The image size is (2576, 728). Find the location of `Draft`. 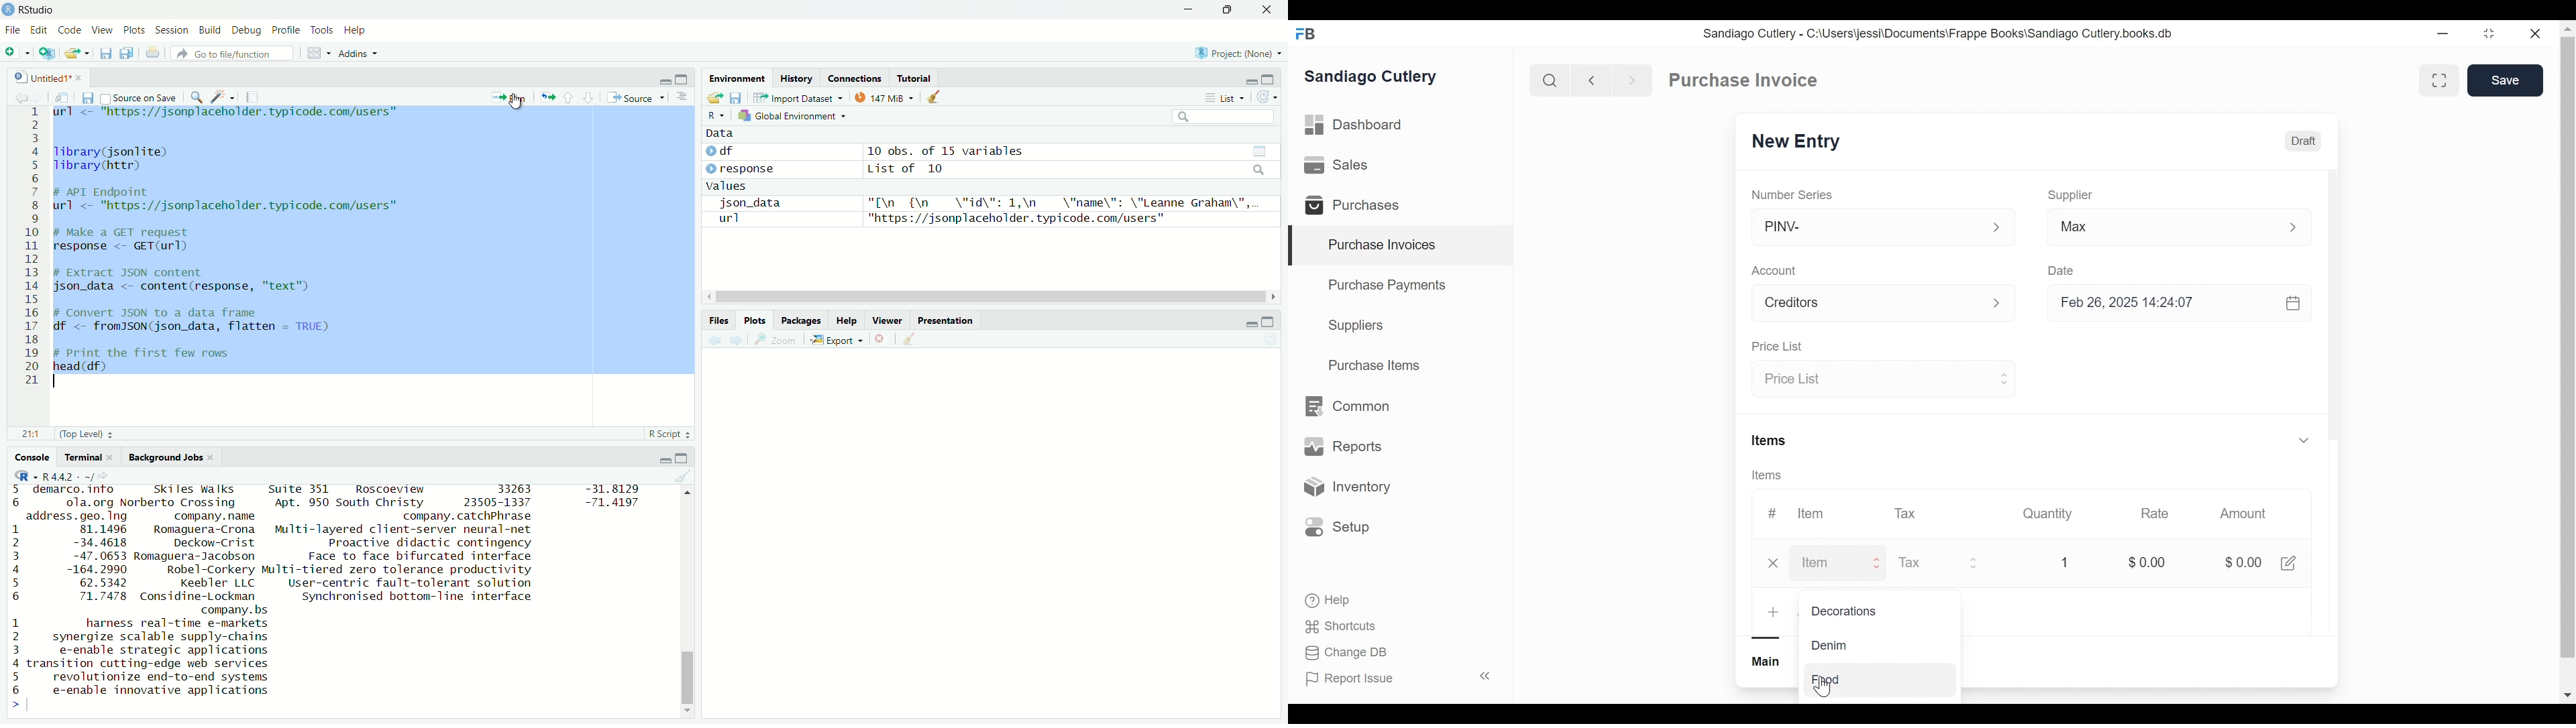

Draft is located at coordinates (2308, 141).